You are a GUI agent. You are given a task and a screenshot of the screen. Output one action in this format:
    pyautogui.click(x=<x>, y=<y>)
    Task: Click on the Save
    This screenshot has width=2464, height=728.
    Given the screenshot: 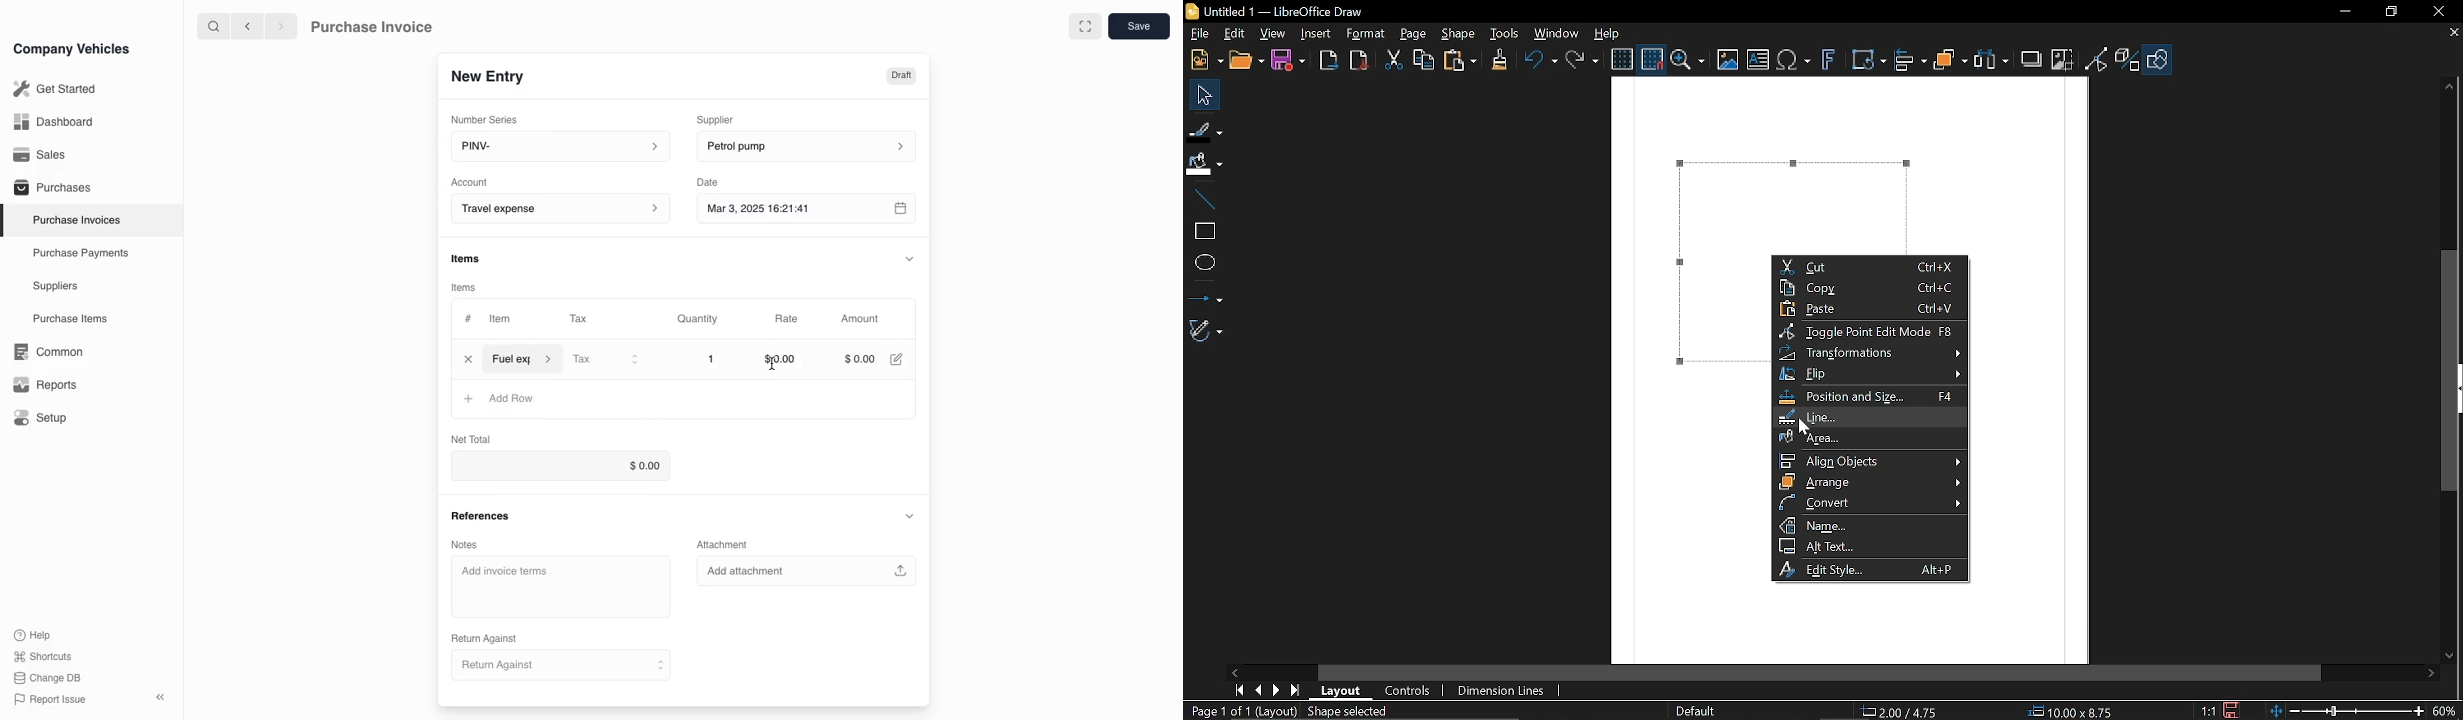 What is the action you would take?
    pyautogui.click(x=2232, y=710)
    